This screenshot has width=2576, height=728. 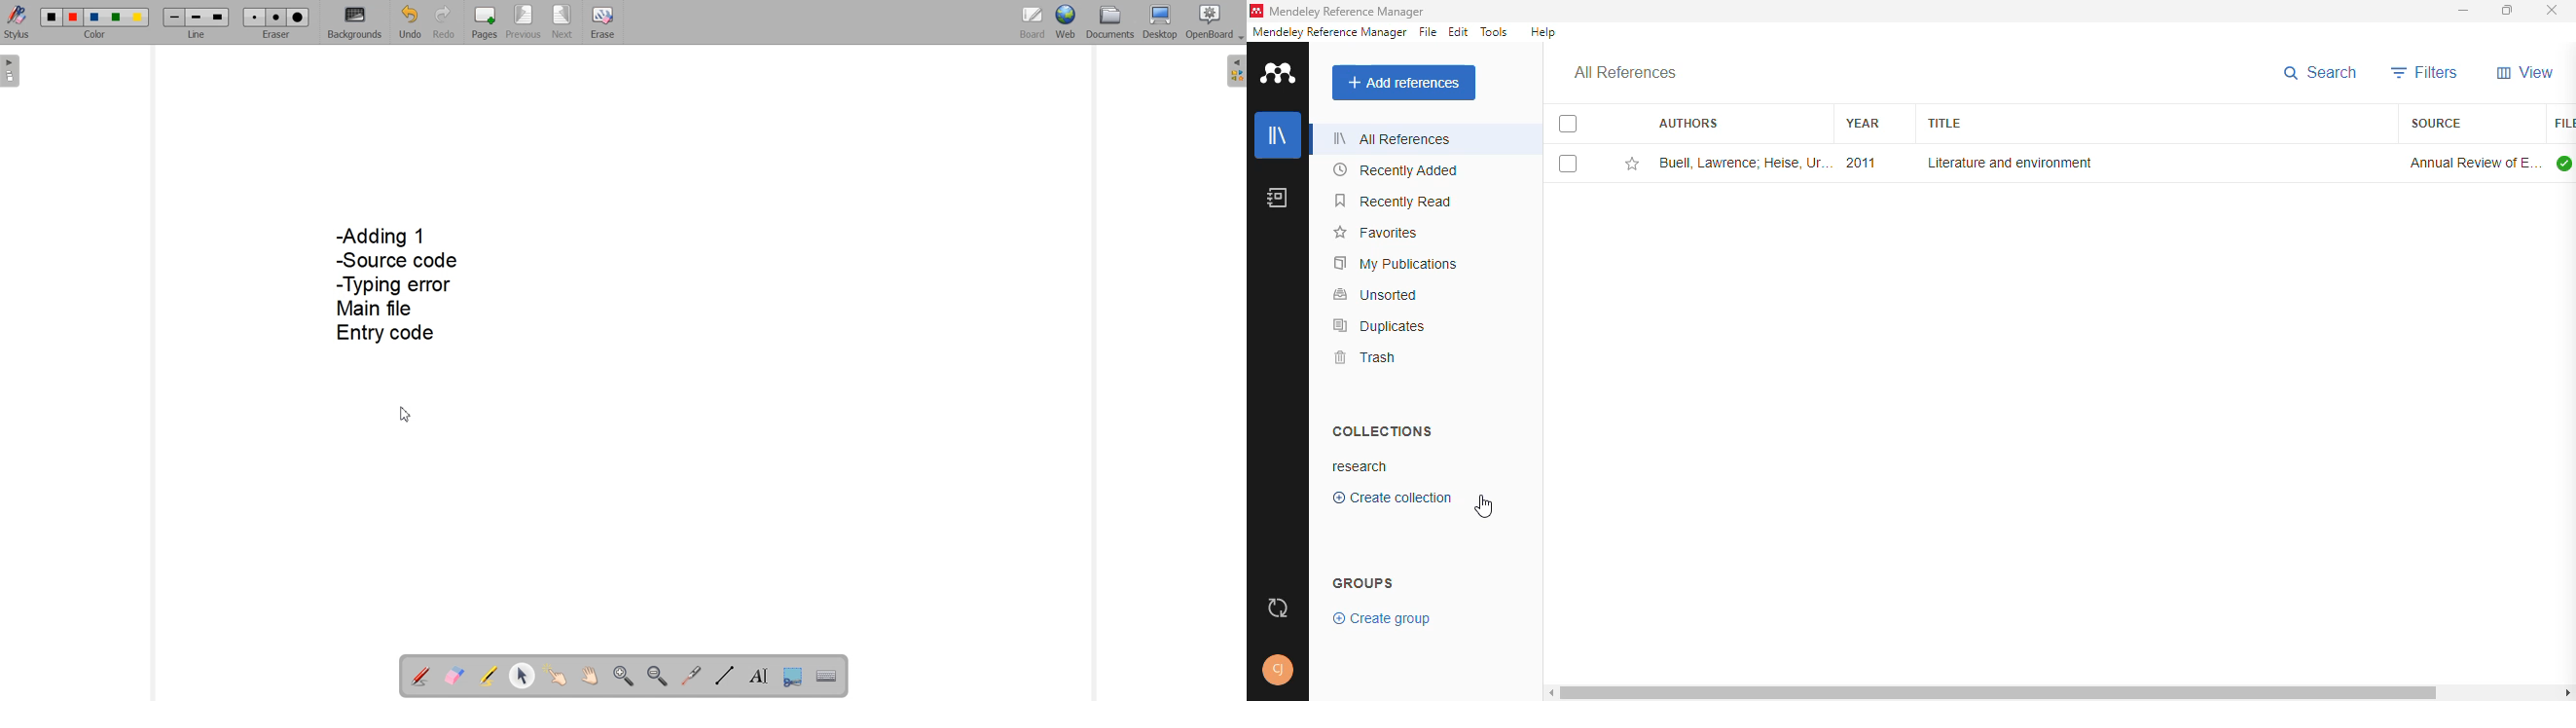 What do you see at coordinates (1361, 468) in the screenshot?
I see `research` at bounding box center [1361, 468].